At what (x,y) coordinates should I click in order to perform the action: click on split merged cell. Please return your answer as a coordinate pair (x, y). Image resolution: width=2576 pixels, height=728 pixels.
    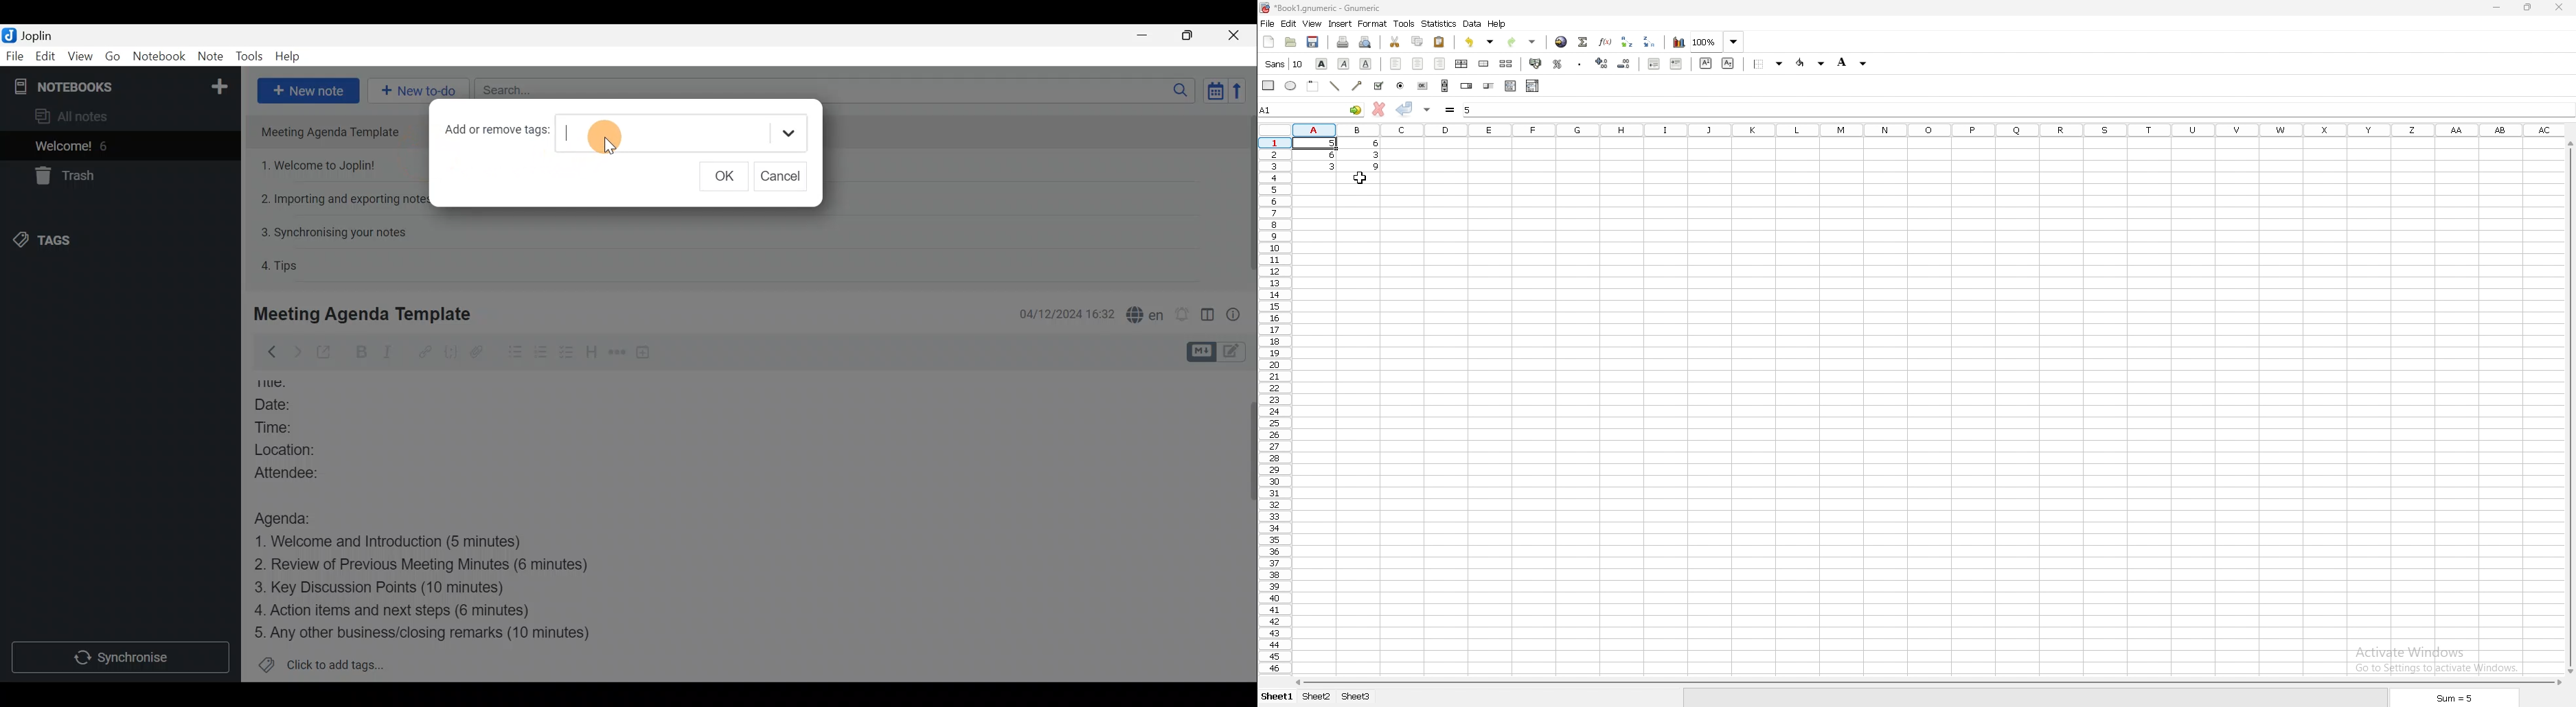
    Looking at the image, I should click on (1505, 64).